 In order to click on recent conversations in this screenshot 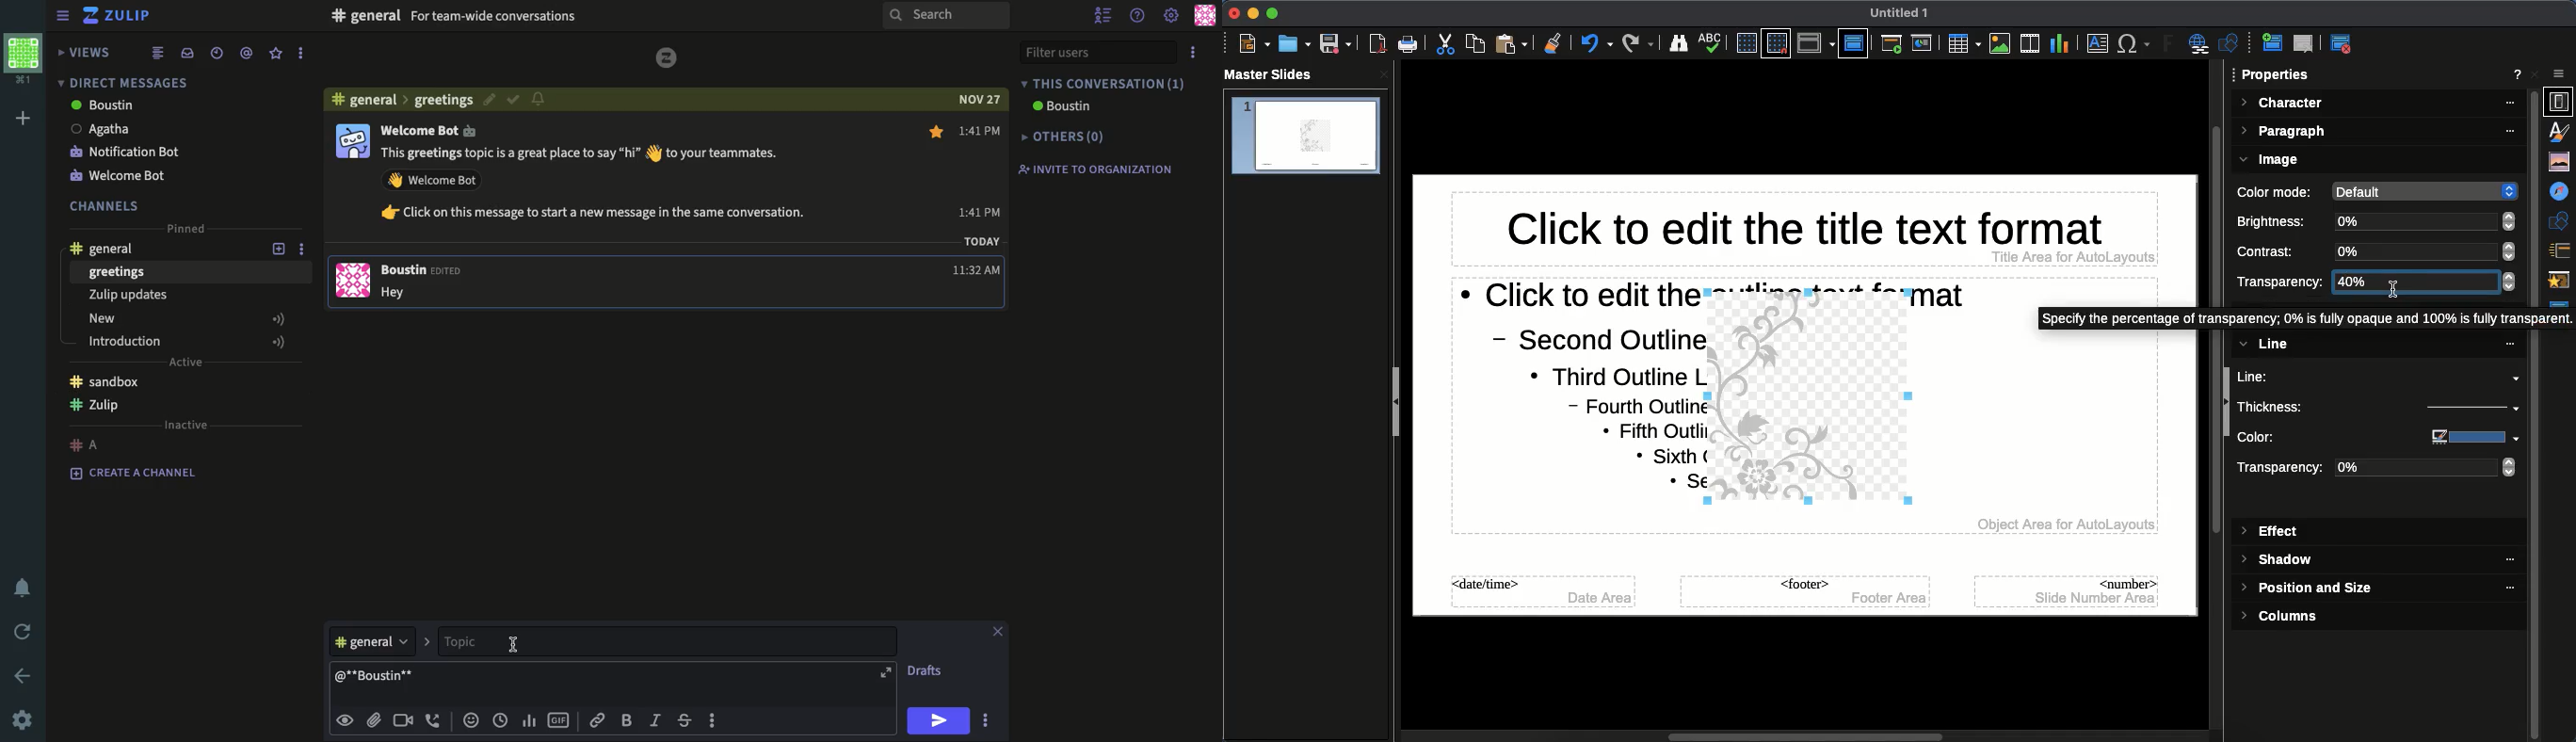, I will do `click(217, 53)`.